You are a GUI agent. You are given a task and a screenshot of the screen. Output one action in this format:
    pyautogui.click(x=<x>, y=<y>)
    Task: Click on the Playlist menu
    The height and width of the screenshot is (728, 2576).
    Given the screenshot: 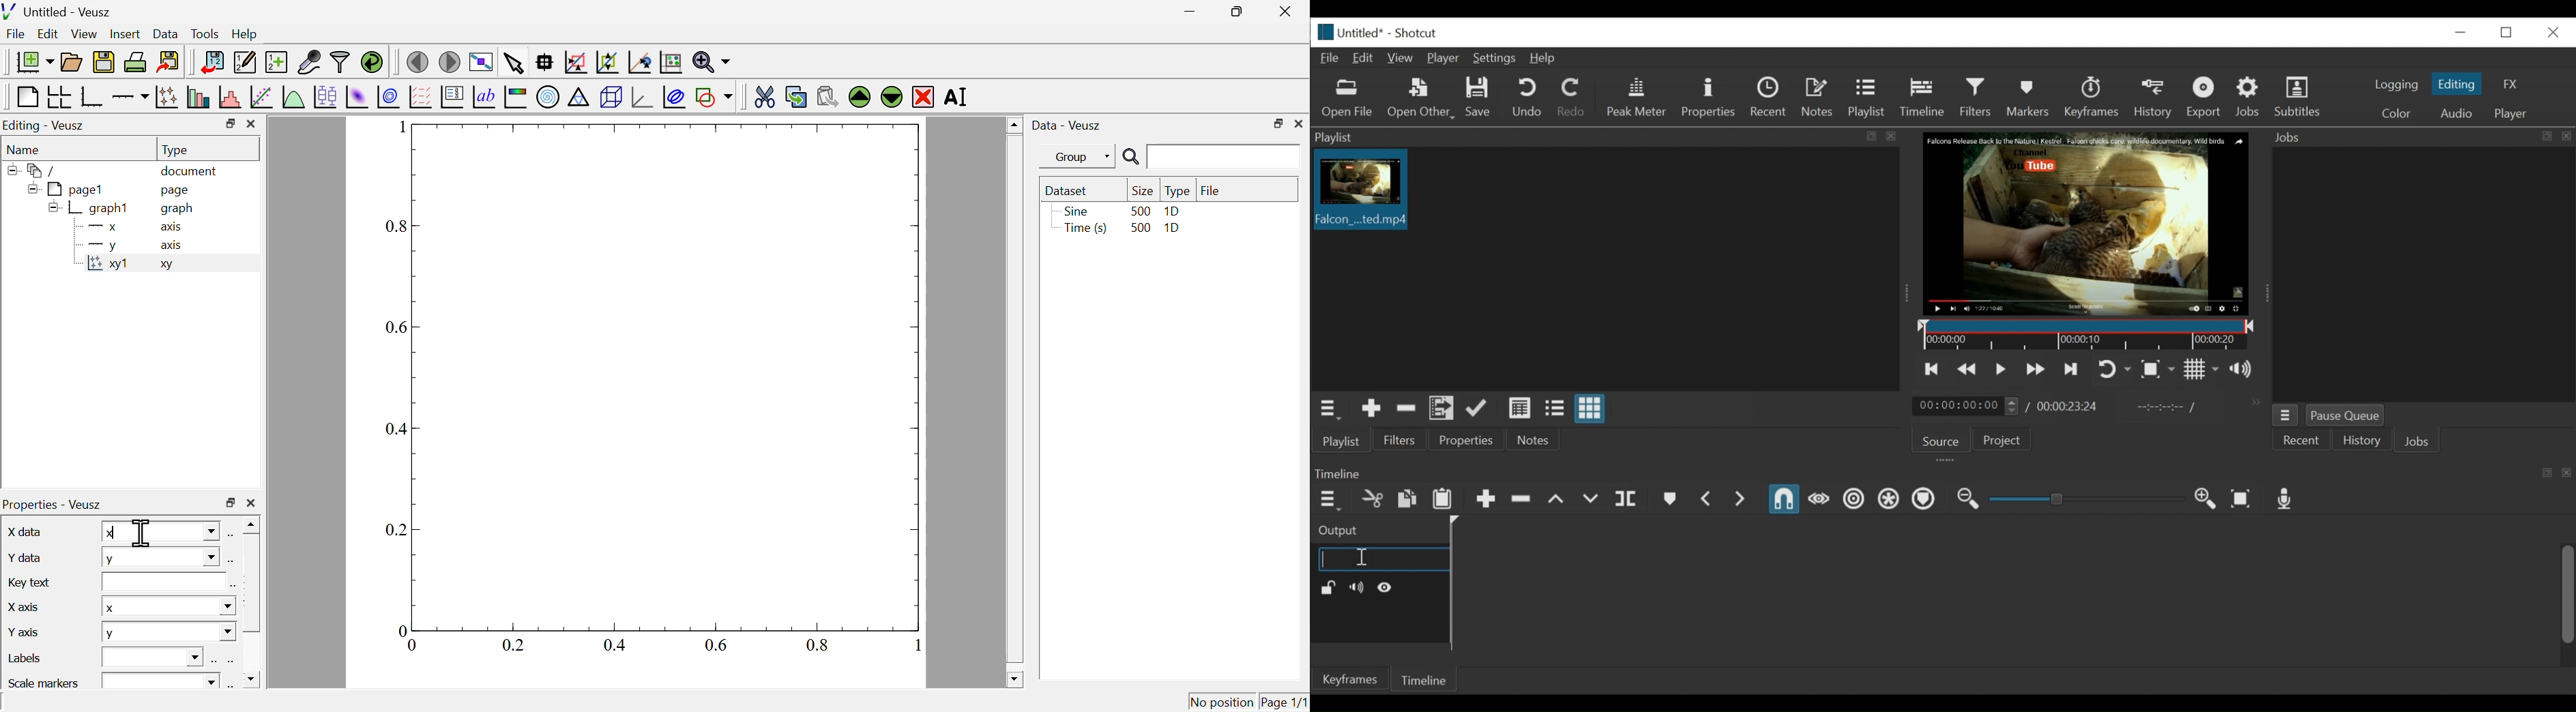 What is the action you would take?
    pyautogui.click(x=1327, y=408)
    